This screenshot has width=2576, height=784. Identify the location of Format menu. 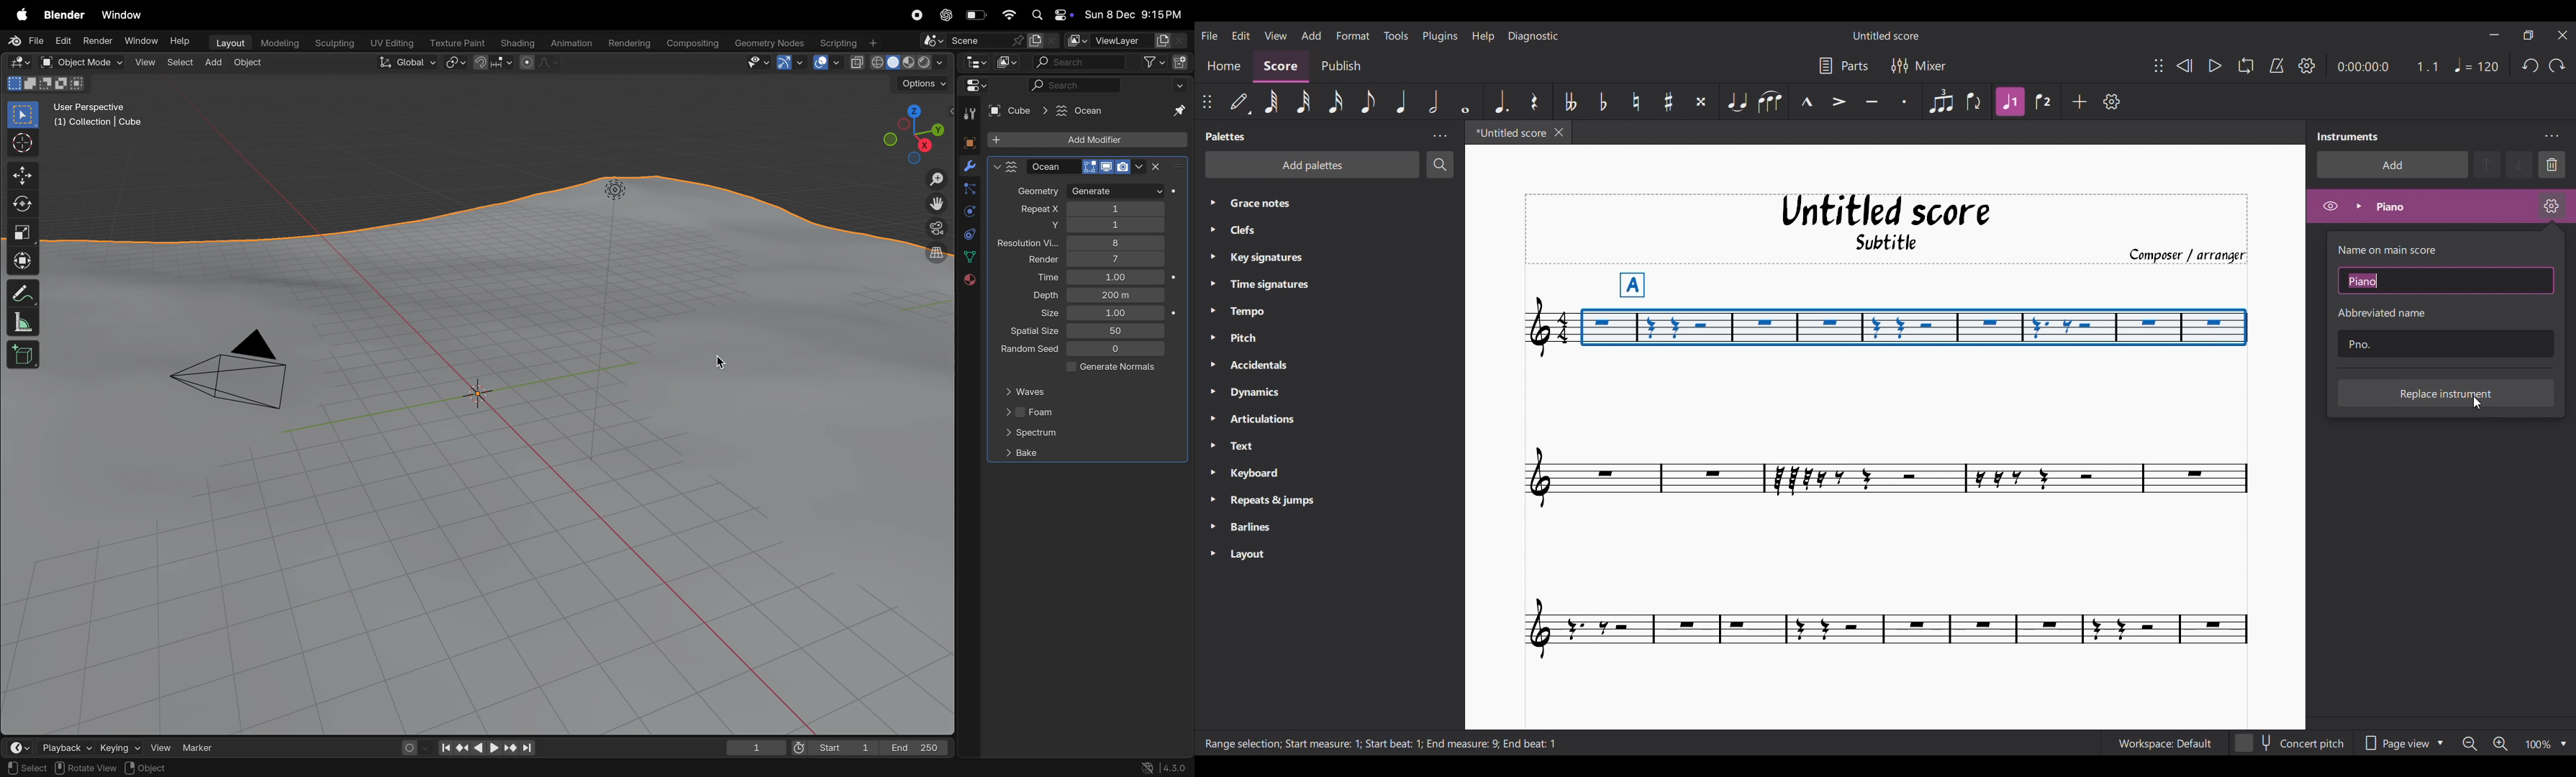
(1353, 35).